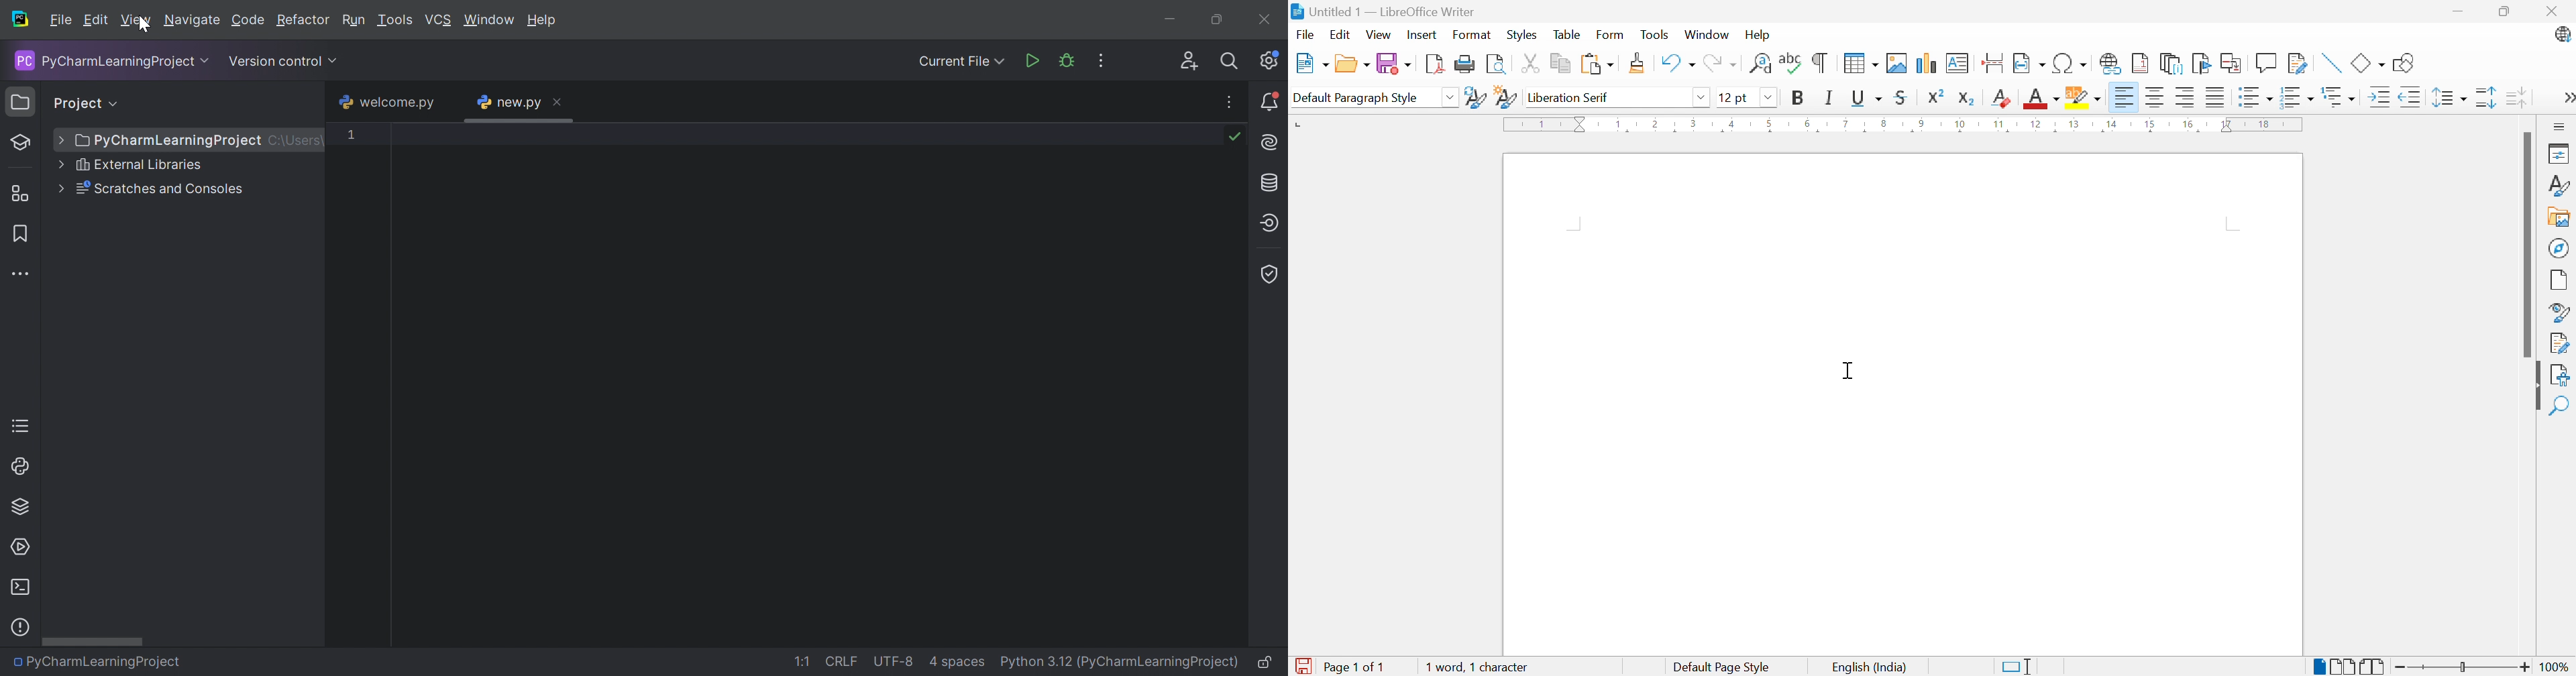 This screenshot has height=700, width=2576. What do you see at coordinates (1230, 63) in the screenshot?
I see `Search everywhere` at bounding box center [1230, 63].